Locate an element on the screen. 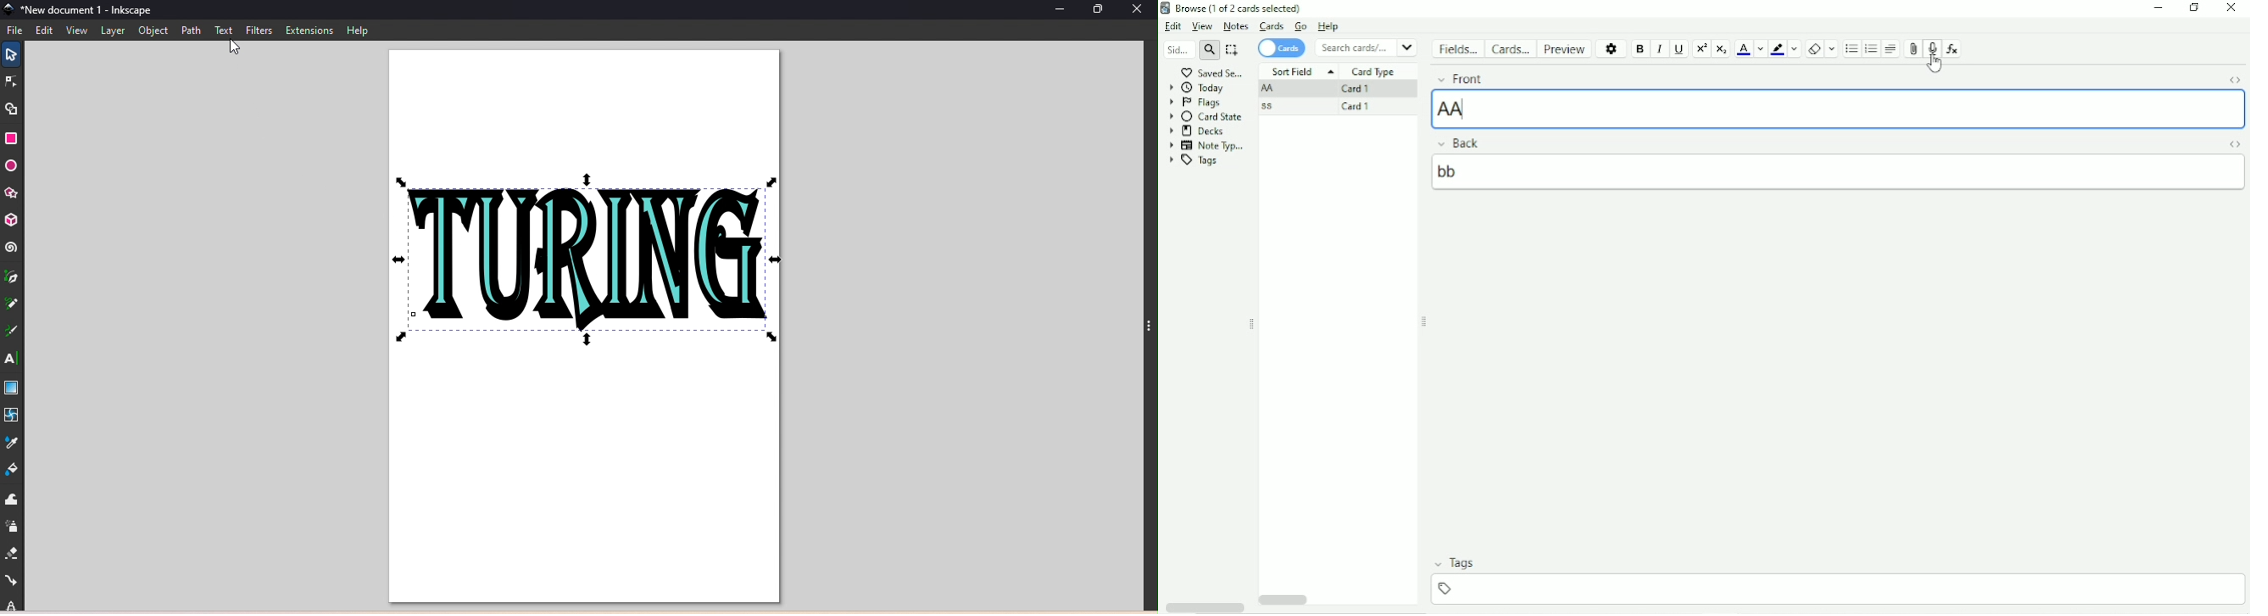 This screenshot has height=616, width=2268. ss is located at coordinates (1266, 107).